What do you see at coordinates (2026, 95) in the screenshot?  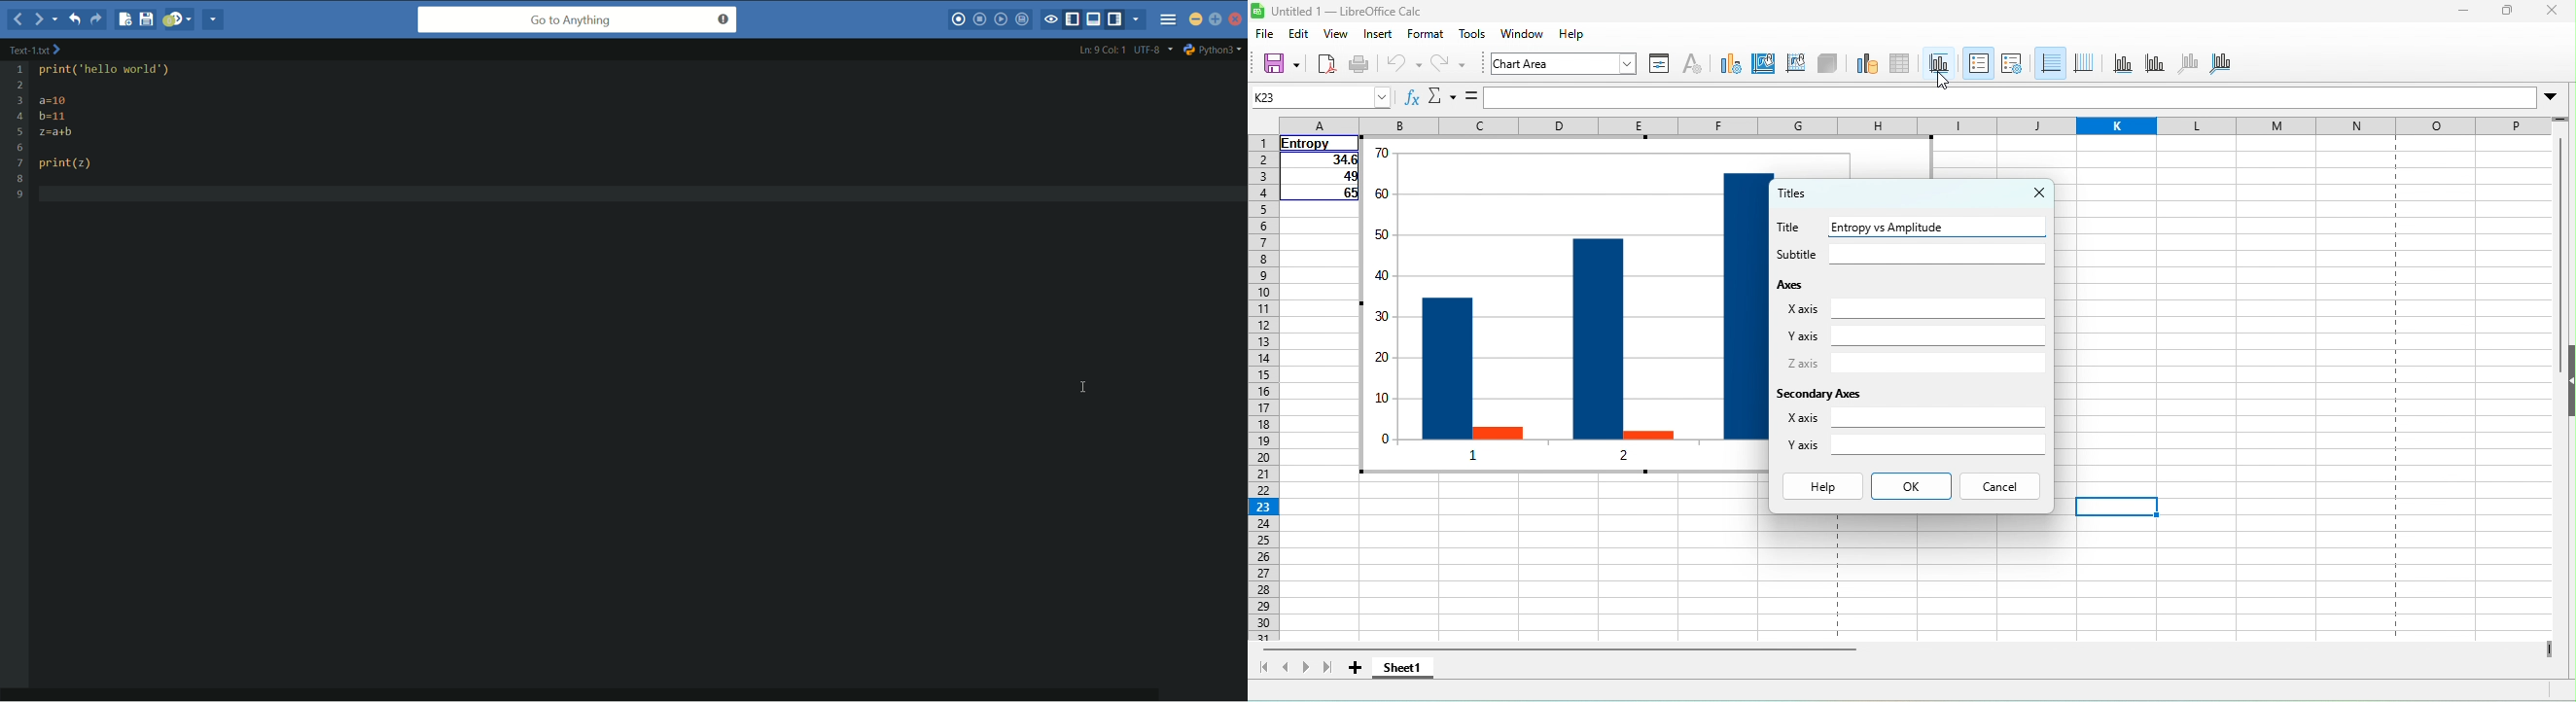 I see `formula bar` at bounding box center [2026, 95].